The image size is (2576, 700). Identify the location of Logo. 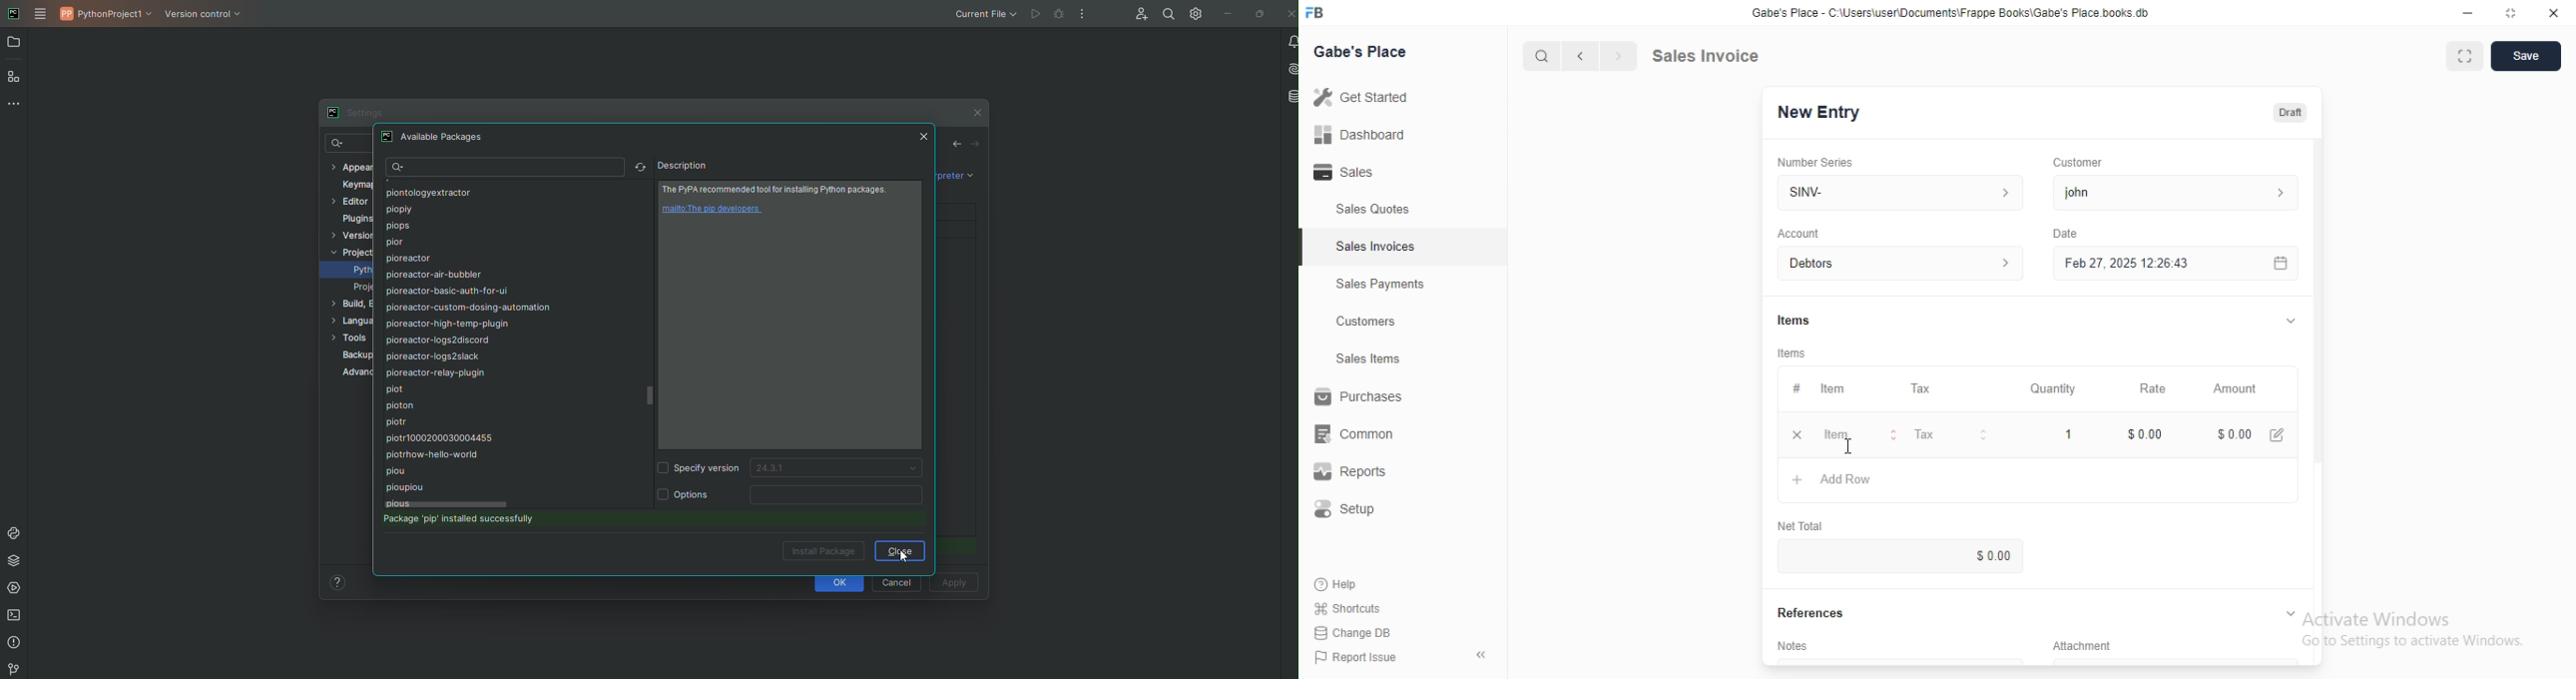
(1322, 13).